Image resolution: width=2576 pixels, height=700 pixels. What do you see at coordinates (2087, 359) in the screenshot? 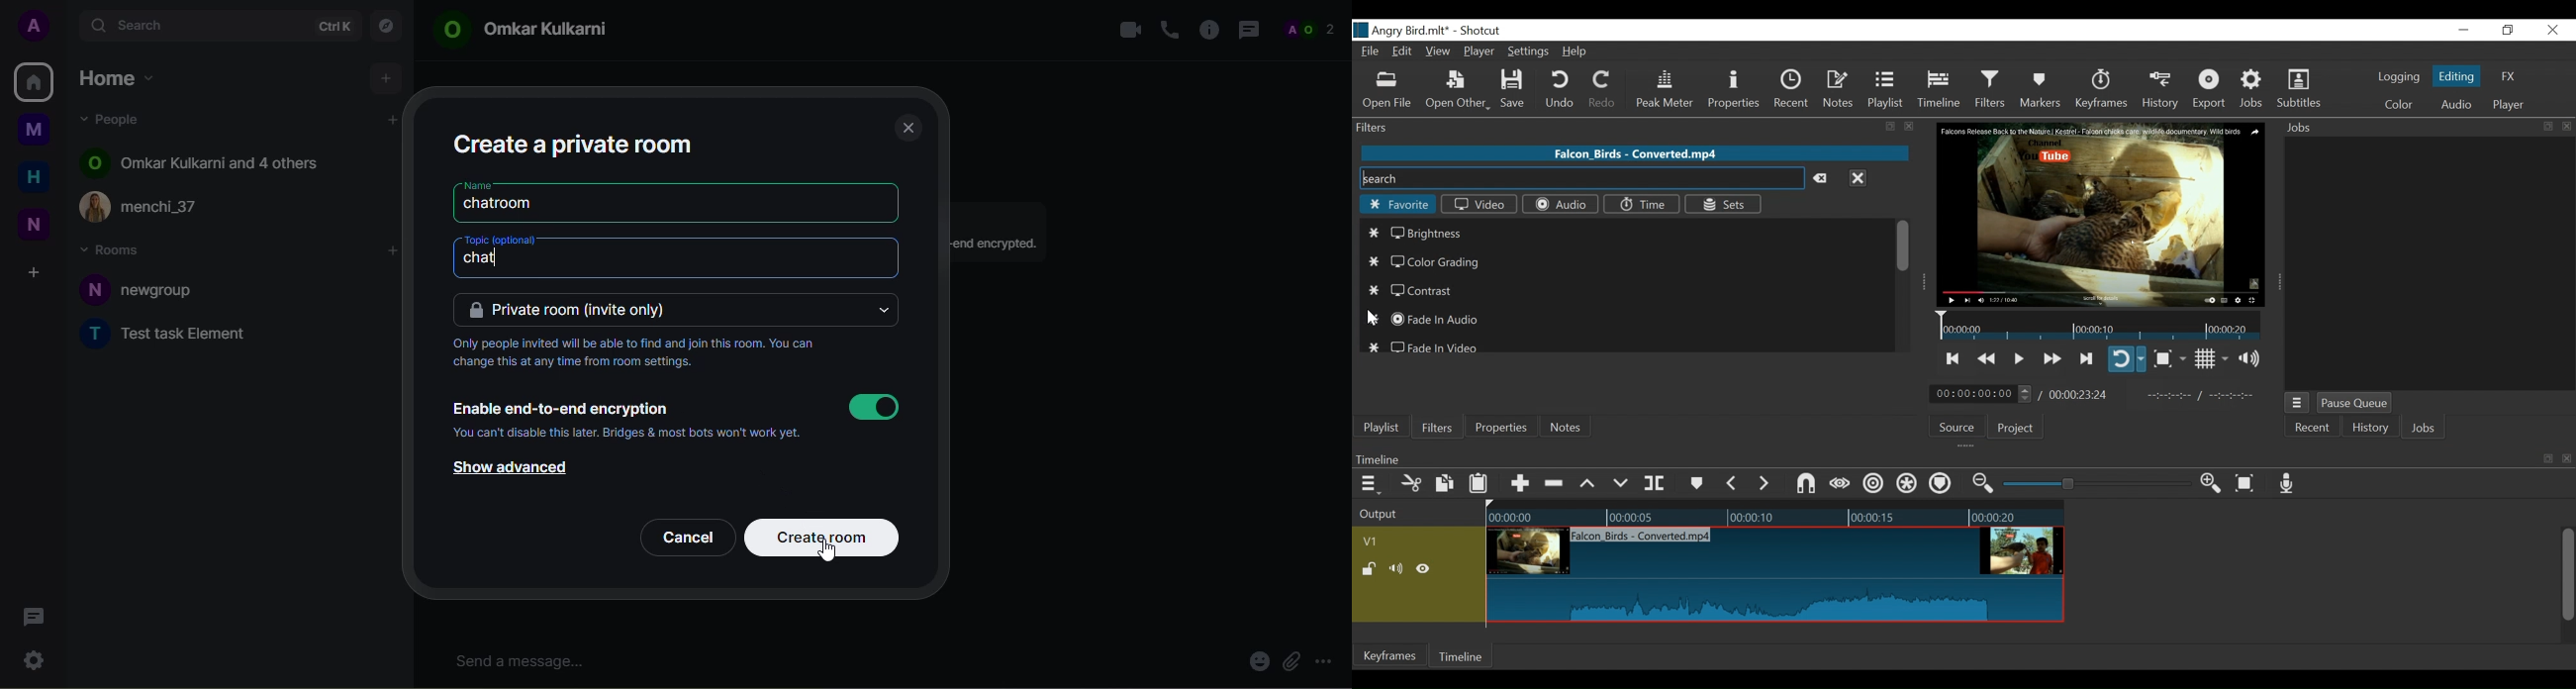
I see `Skip to the next point` at bounding box center [2087, 359].